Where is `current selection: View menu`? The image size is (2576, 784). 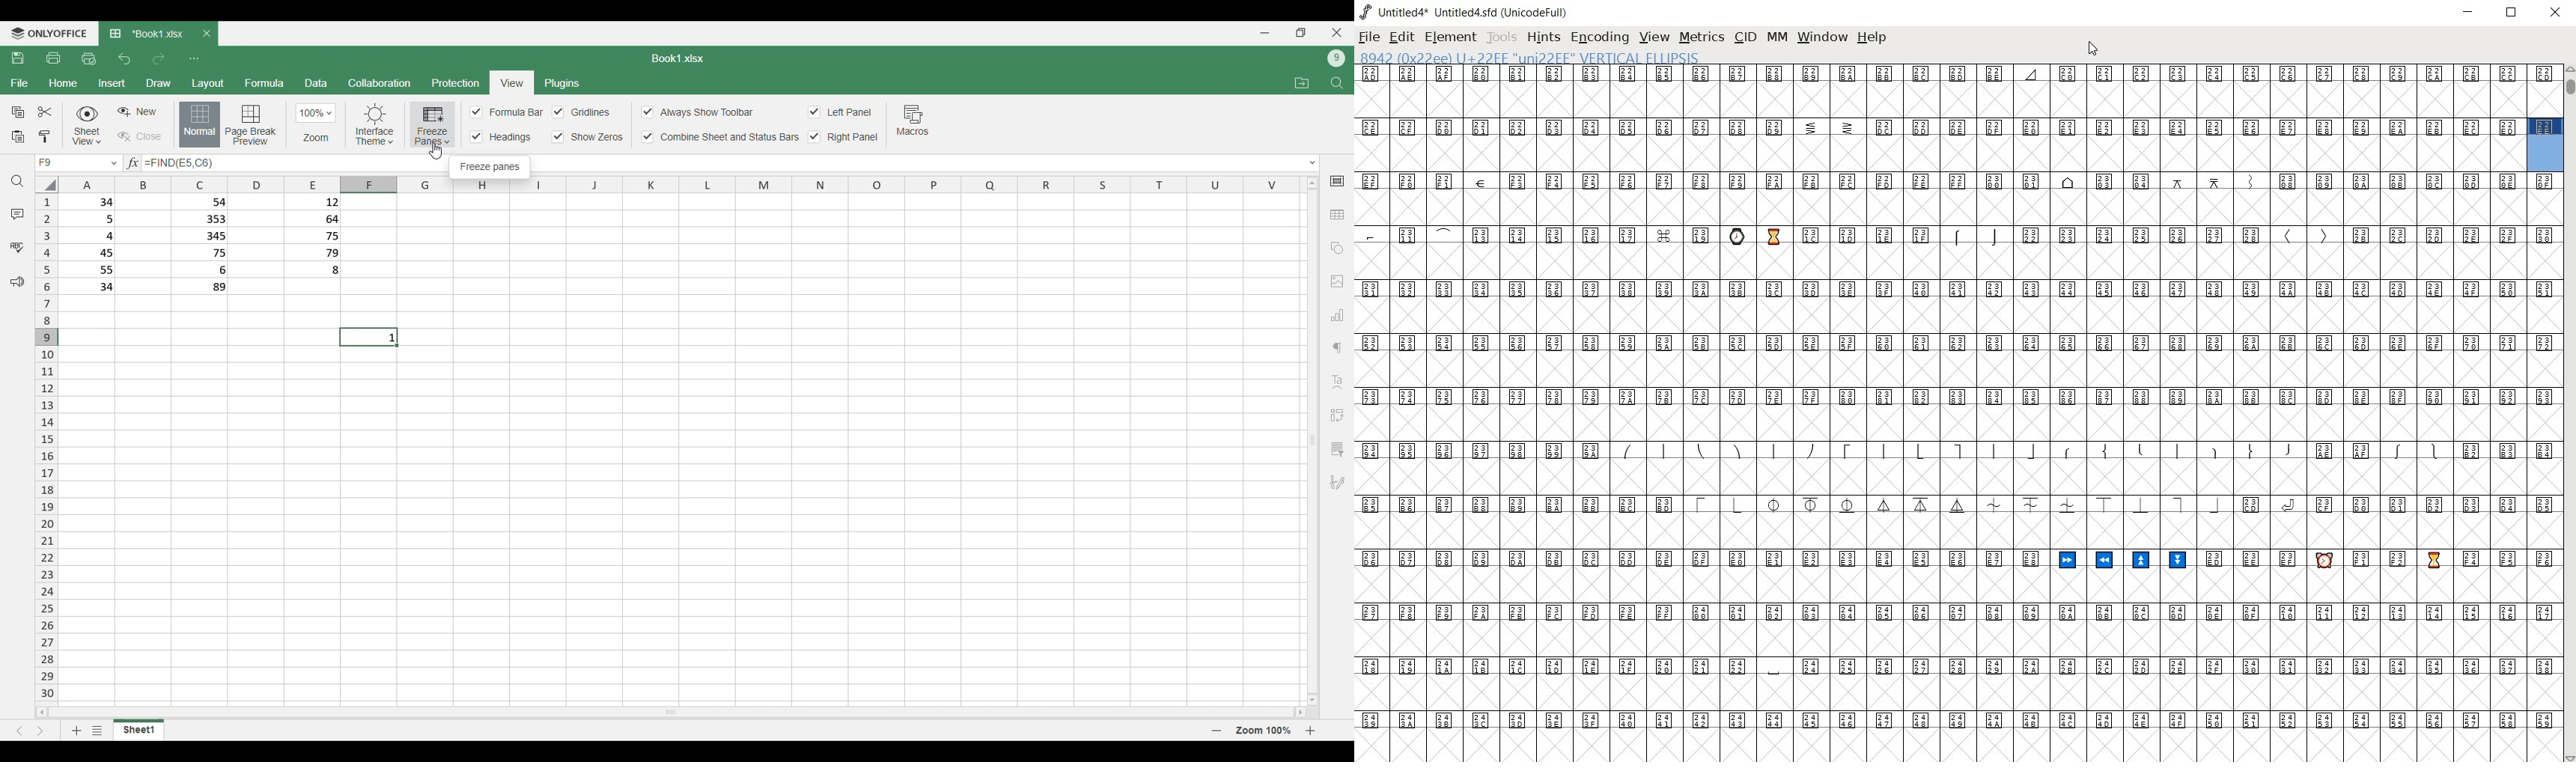 current selection: View menu is located at coordinates (513, 80).